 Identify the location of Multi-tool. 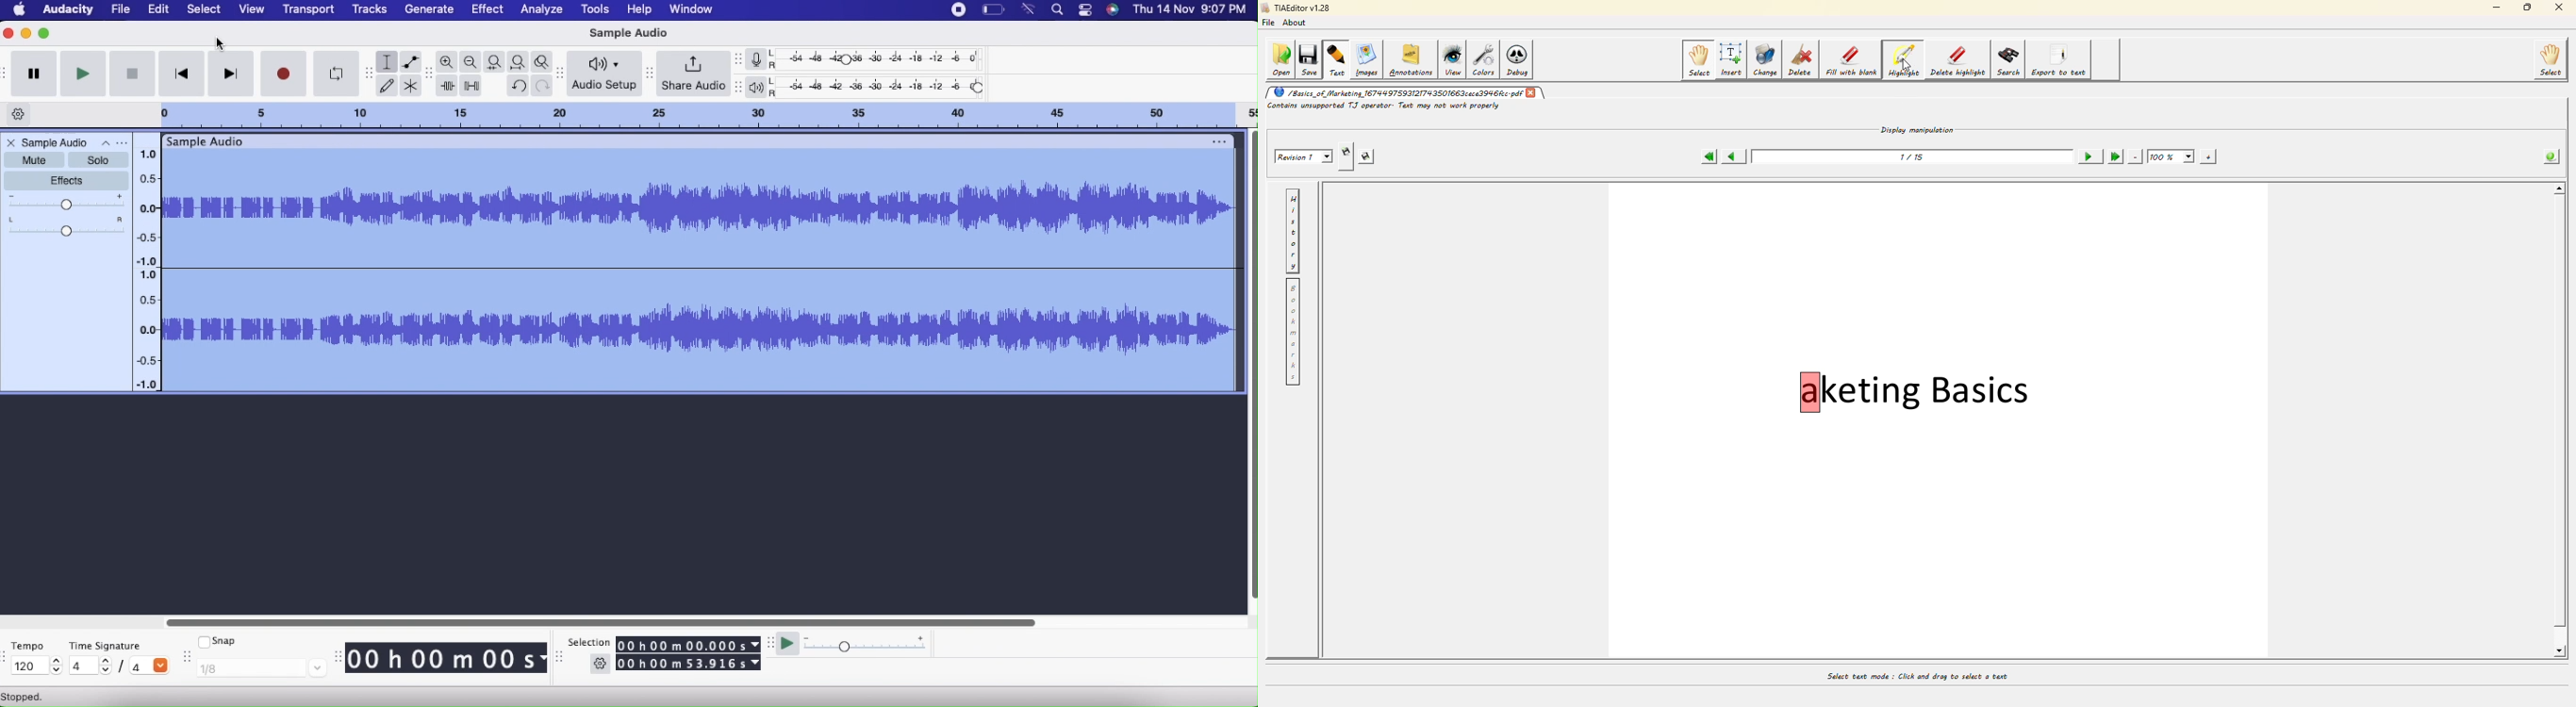
(413, 85).